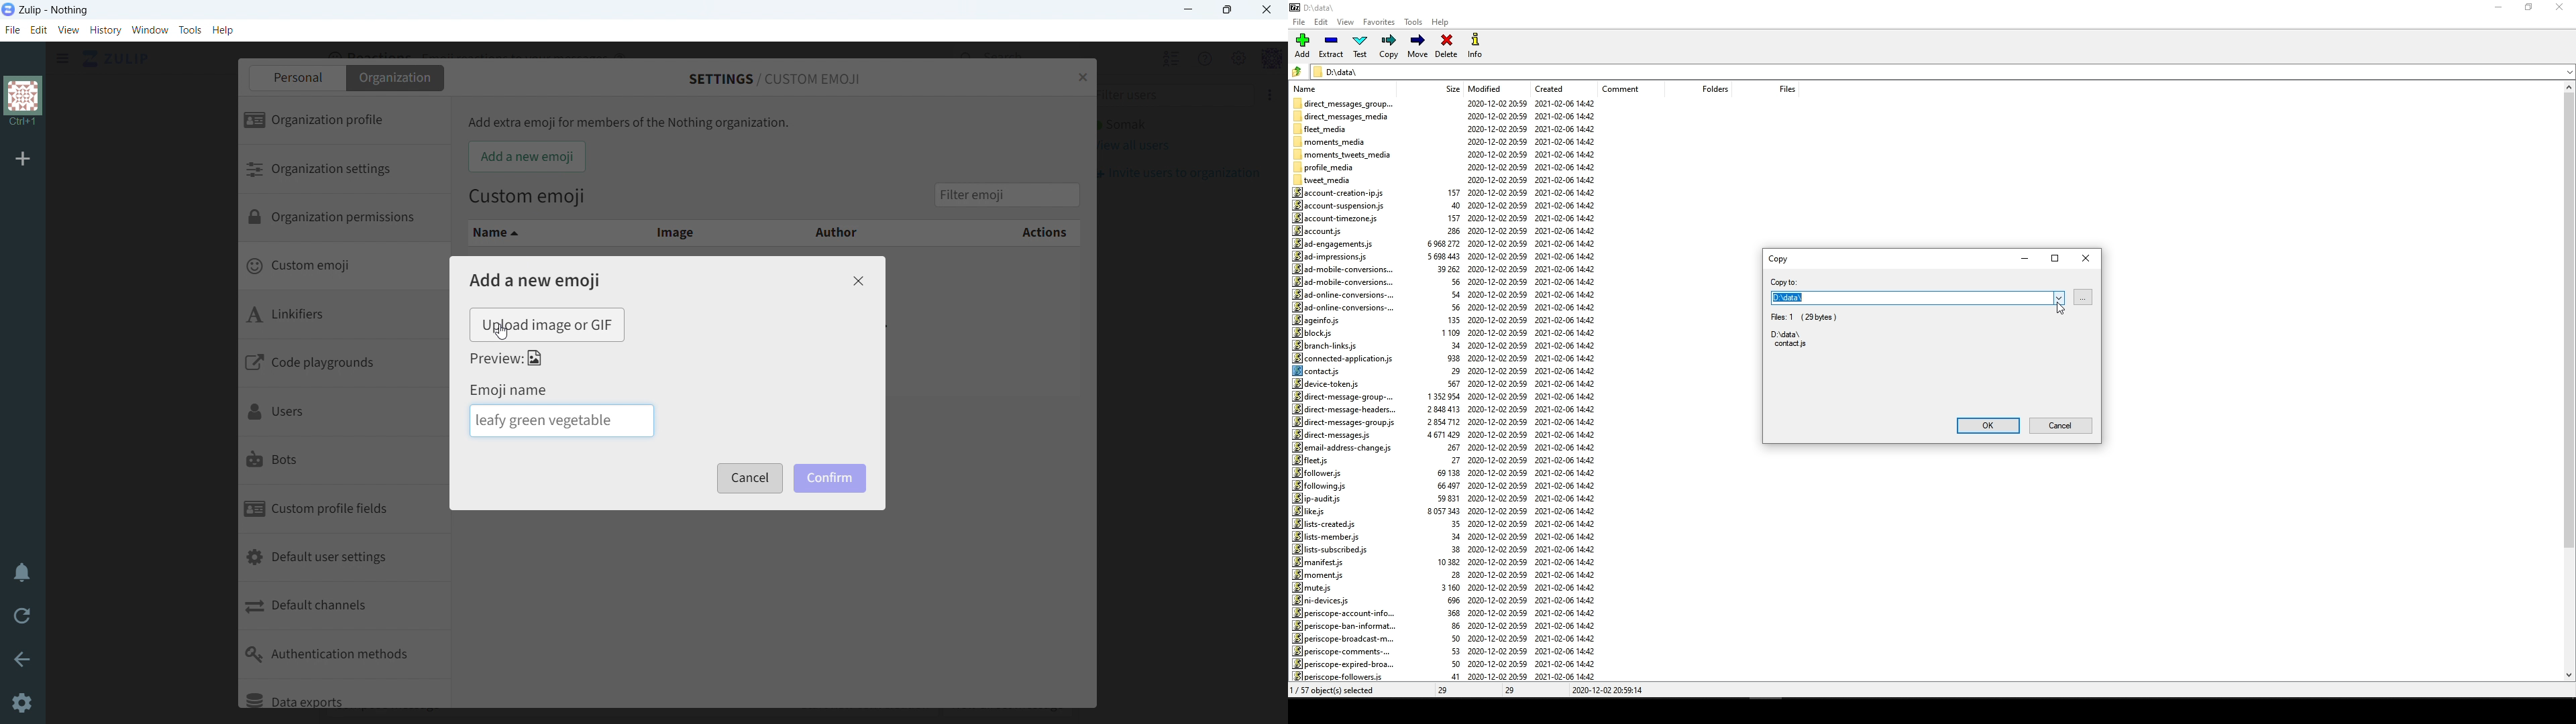  I want to click on moments_tweets_media, so click(1346, 154).